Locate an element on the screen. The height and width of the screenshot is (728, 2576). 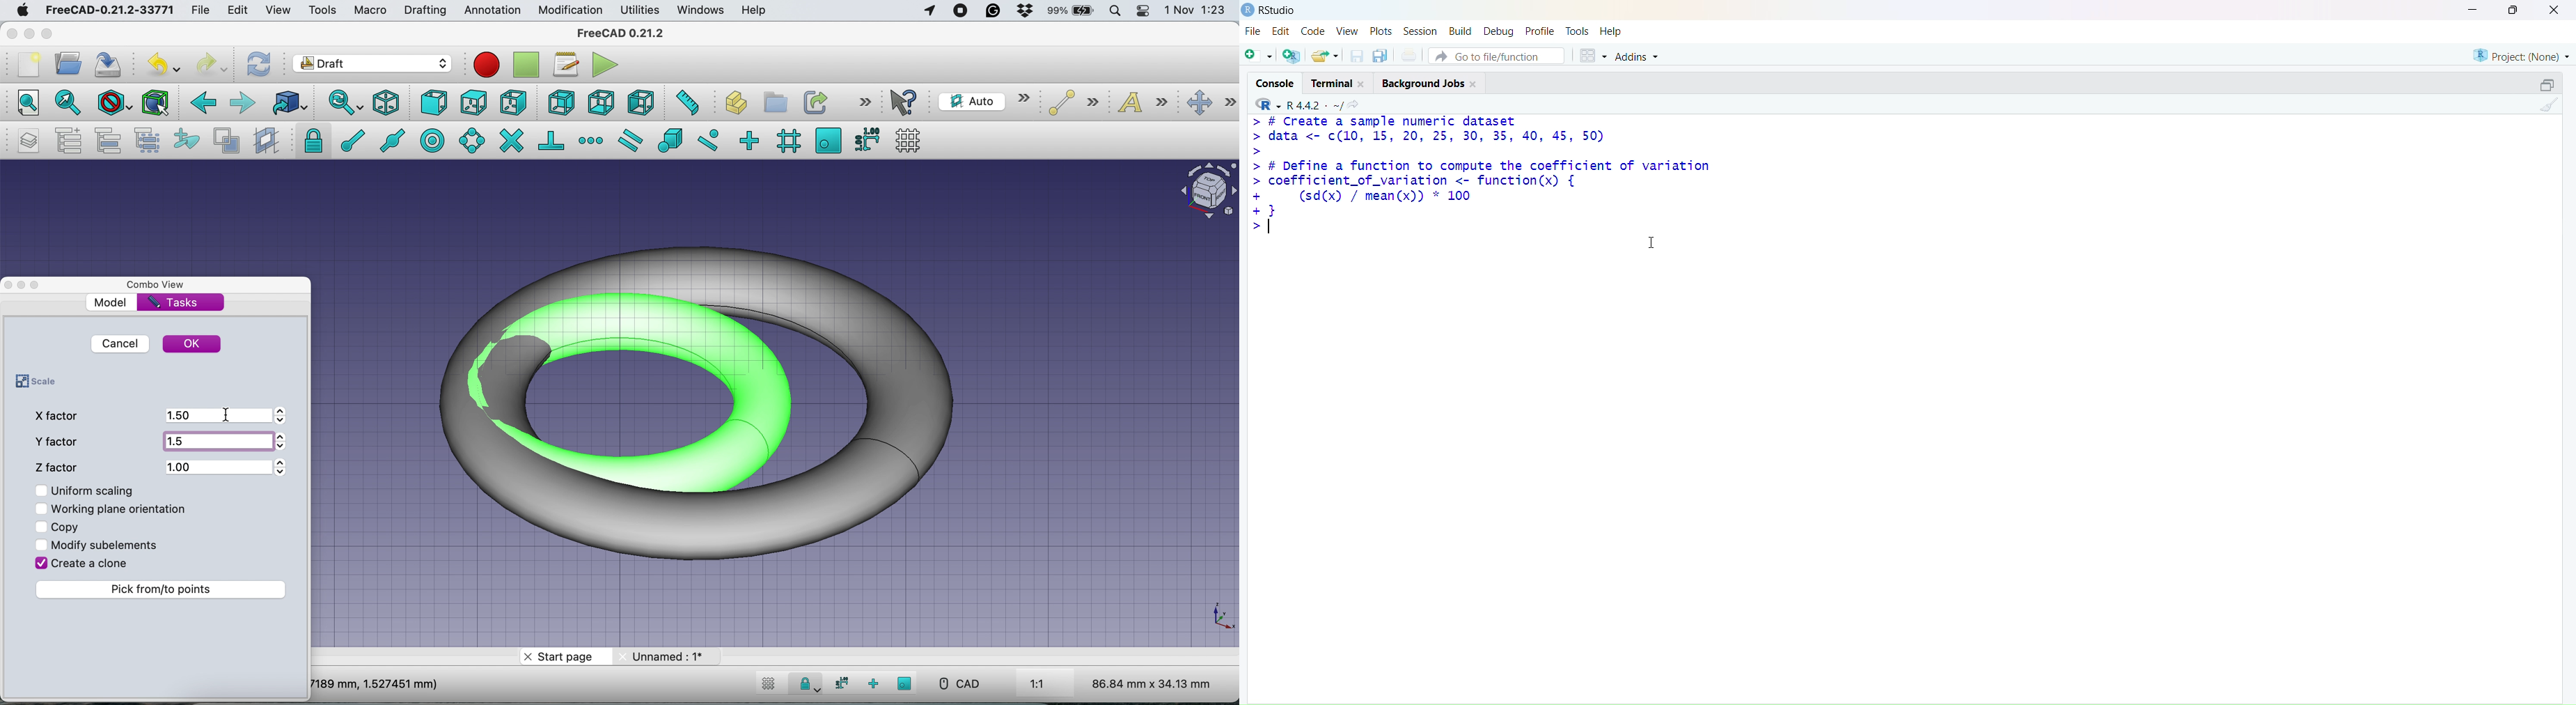
control center is located at coordinates (1143, 12).